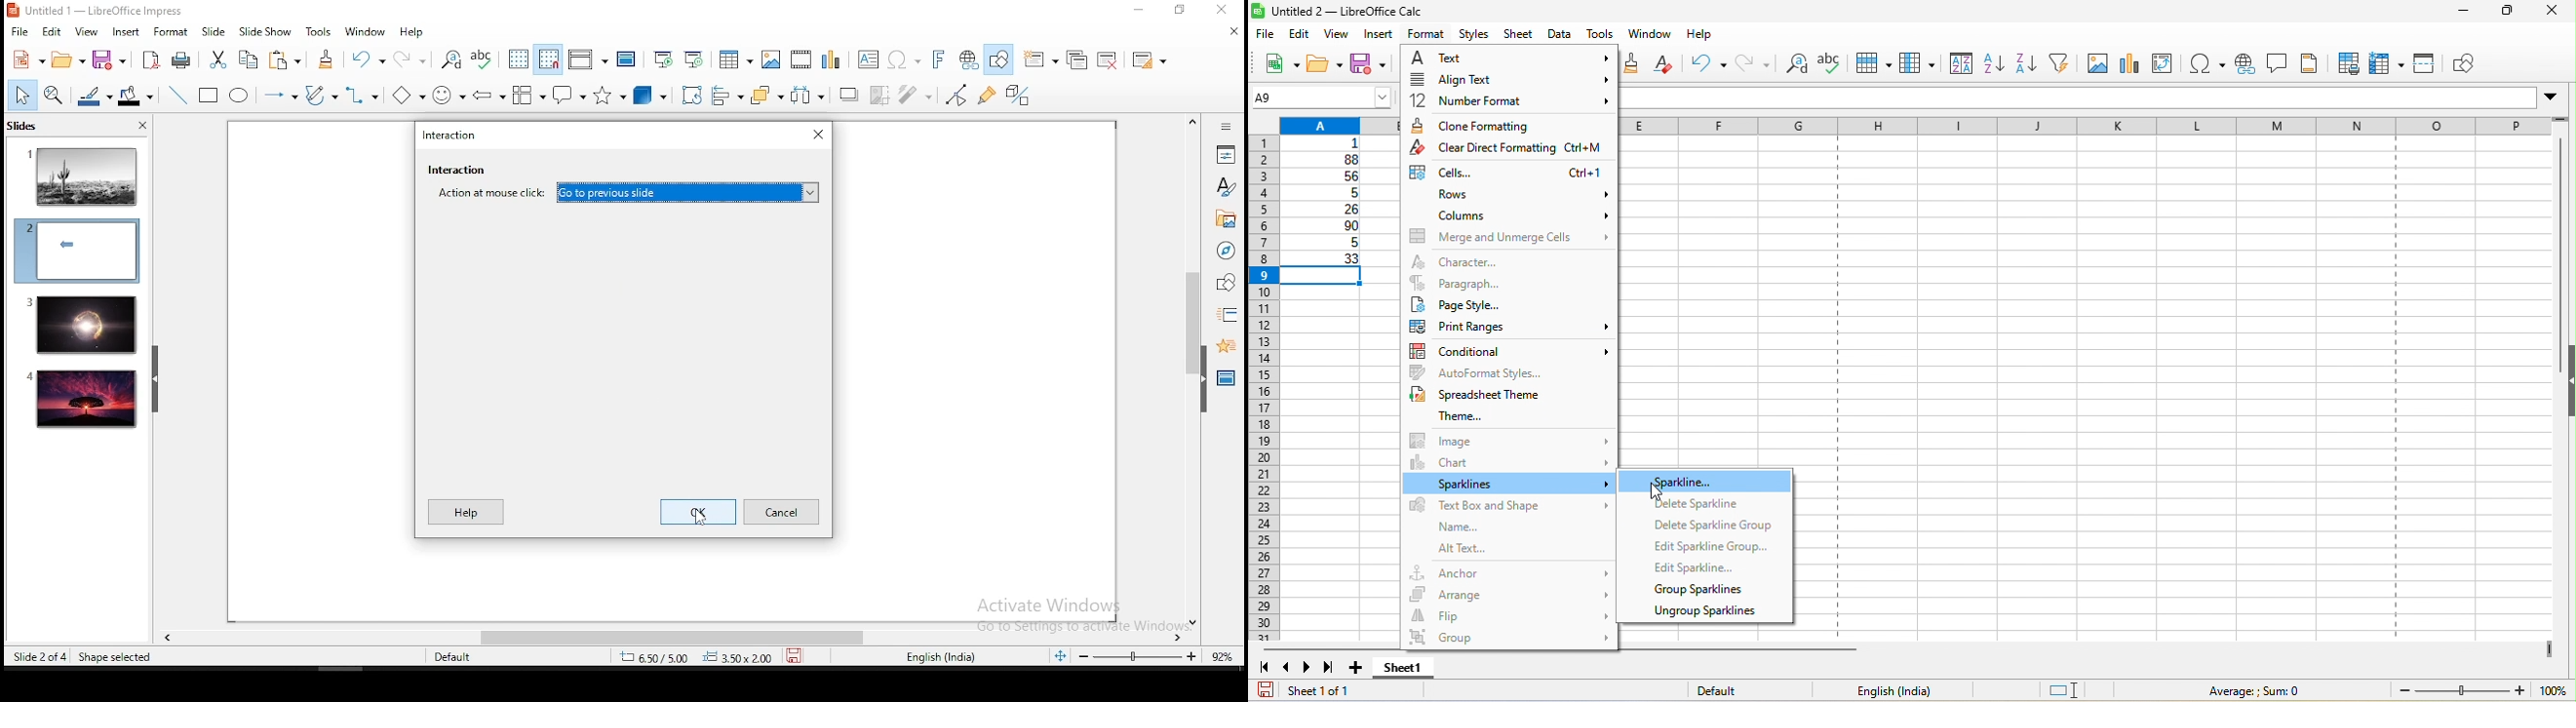 This screenshot has width=2576, height=728. I want to click on help, so click(413, 32).